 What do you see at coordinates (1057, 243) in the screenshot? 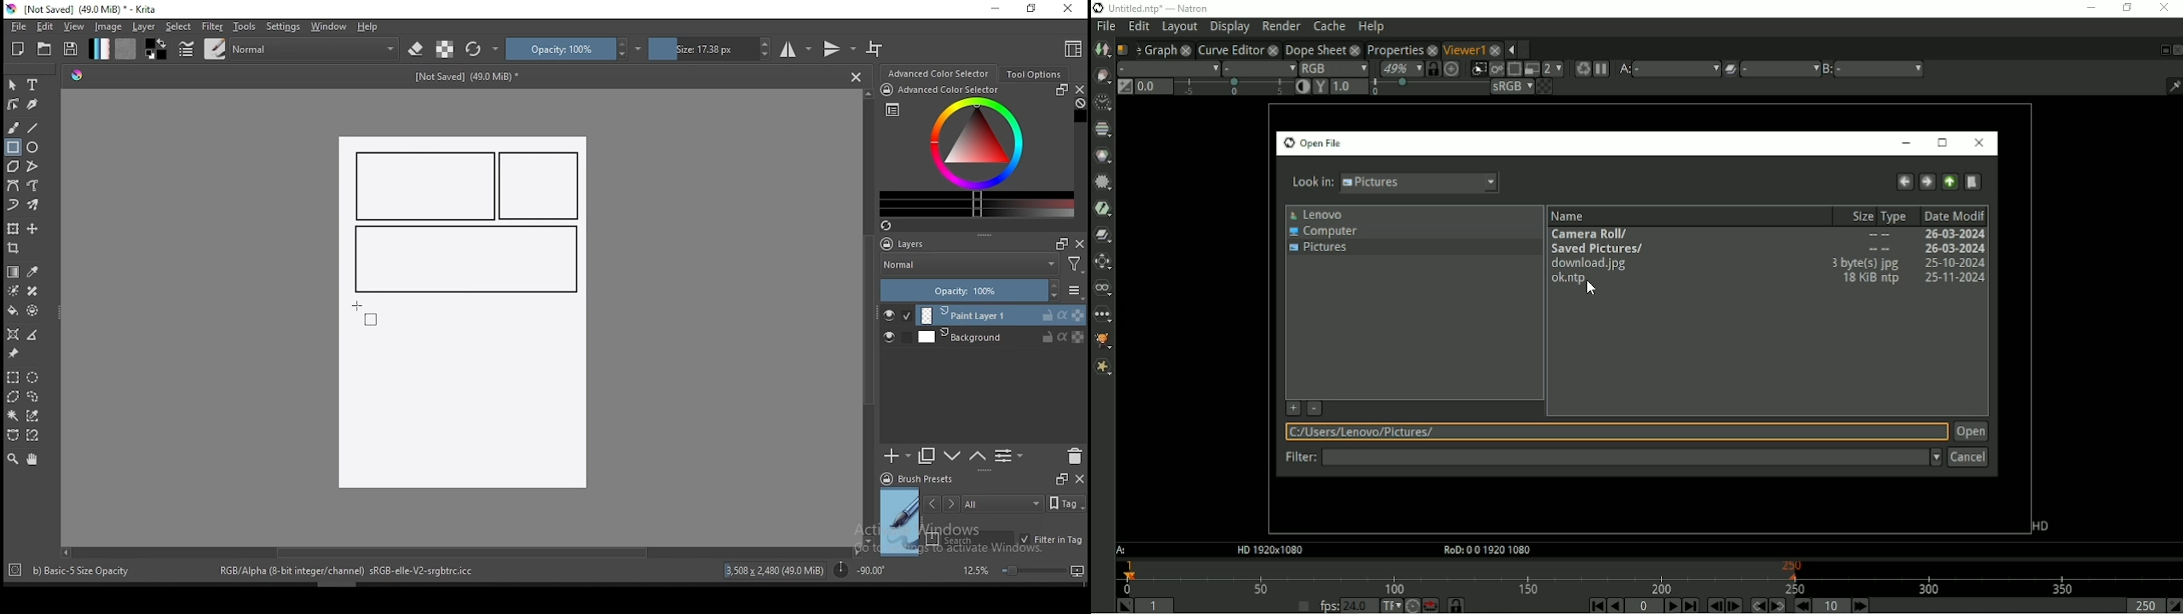
I see `Frames` at bounding box center [1057, 243].